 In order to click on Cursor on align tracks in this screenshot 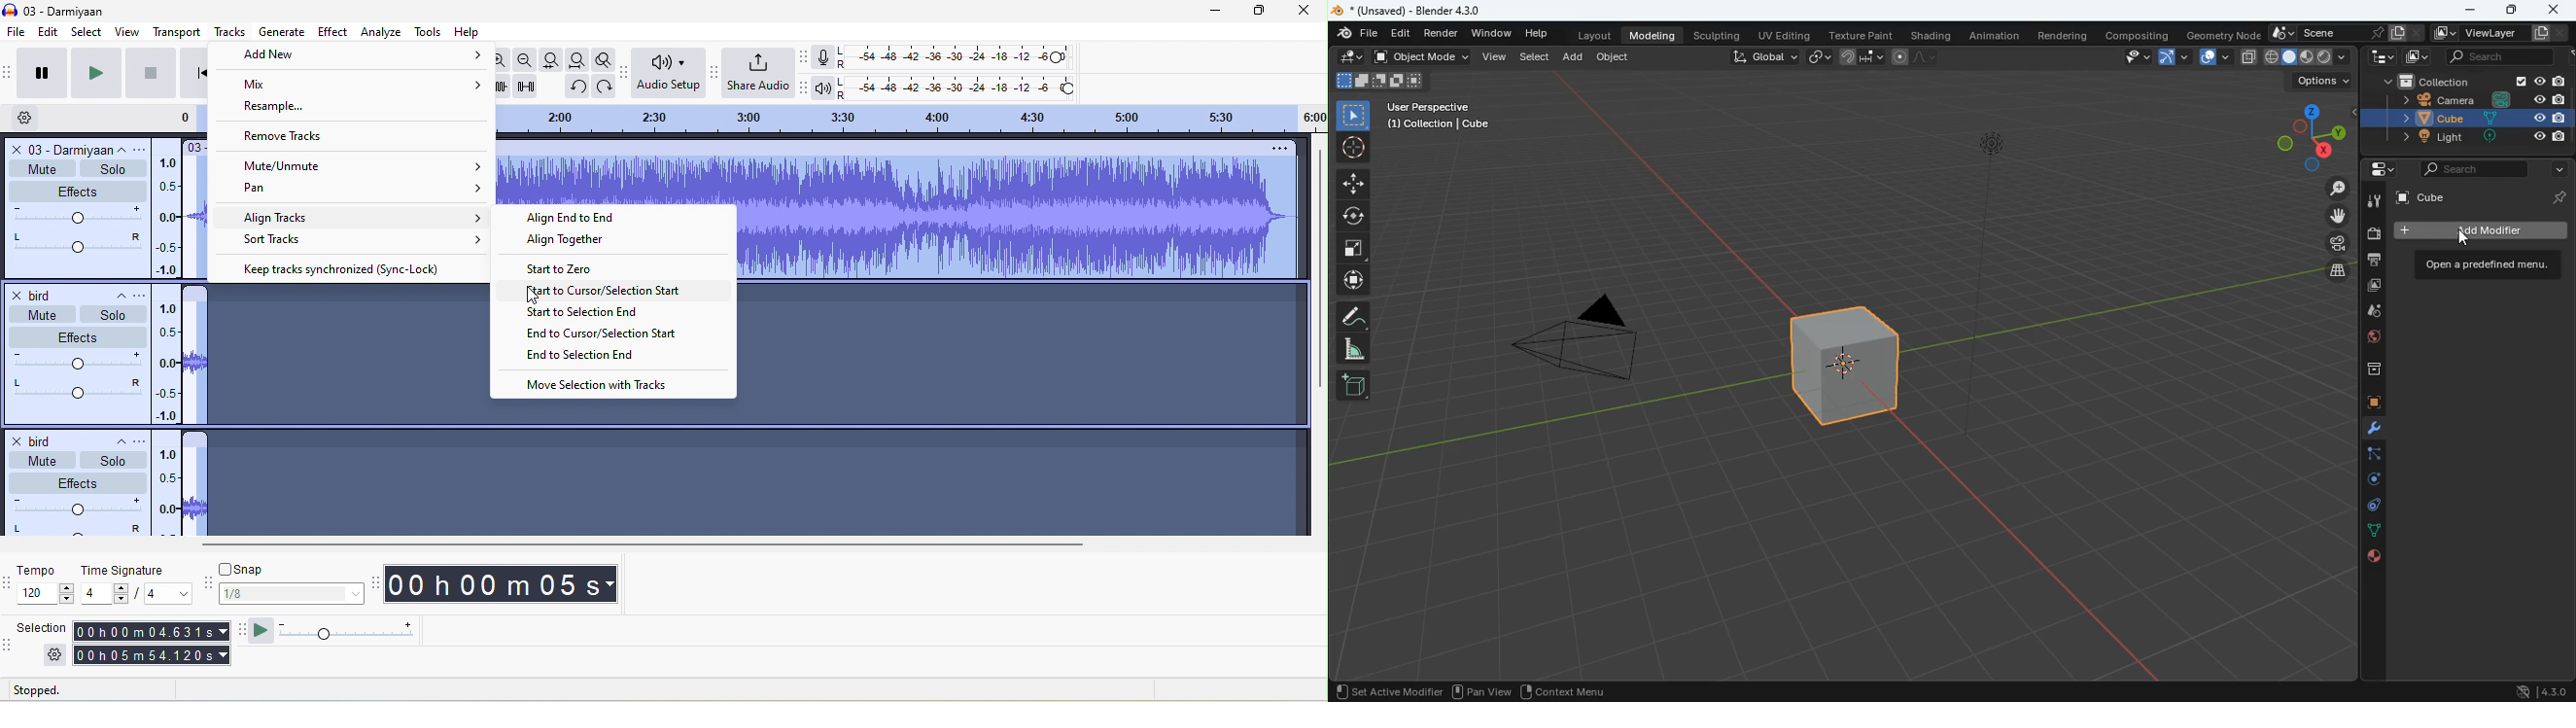, I will do `click(363, 217)`.